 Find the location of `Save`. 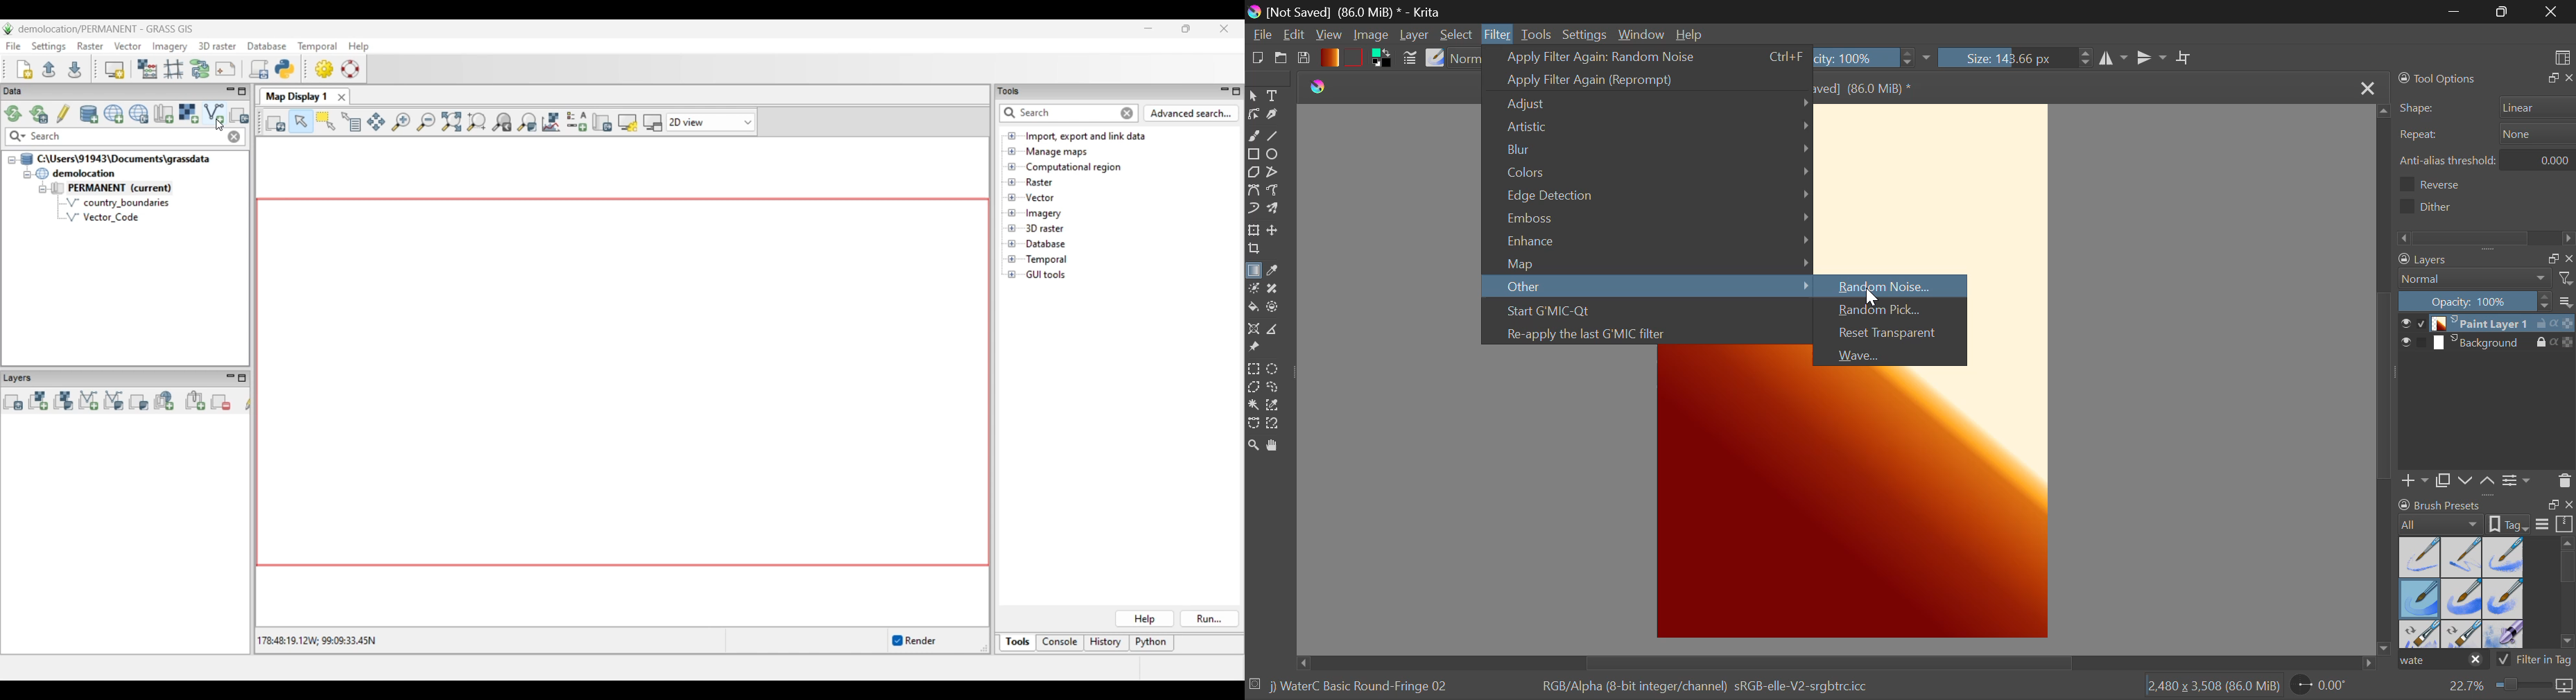

Save is located at coordinates (1304, 58).